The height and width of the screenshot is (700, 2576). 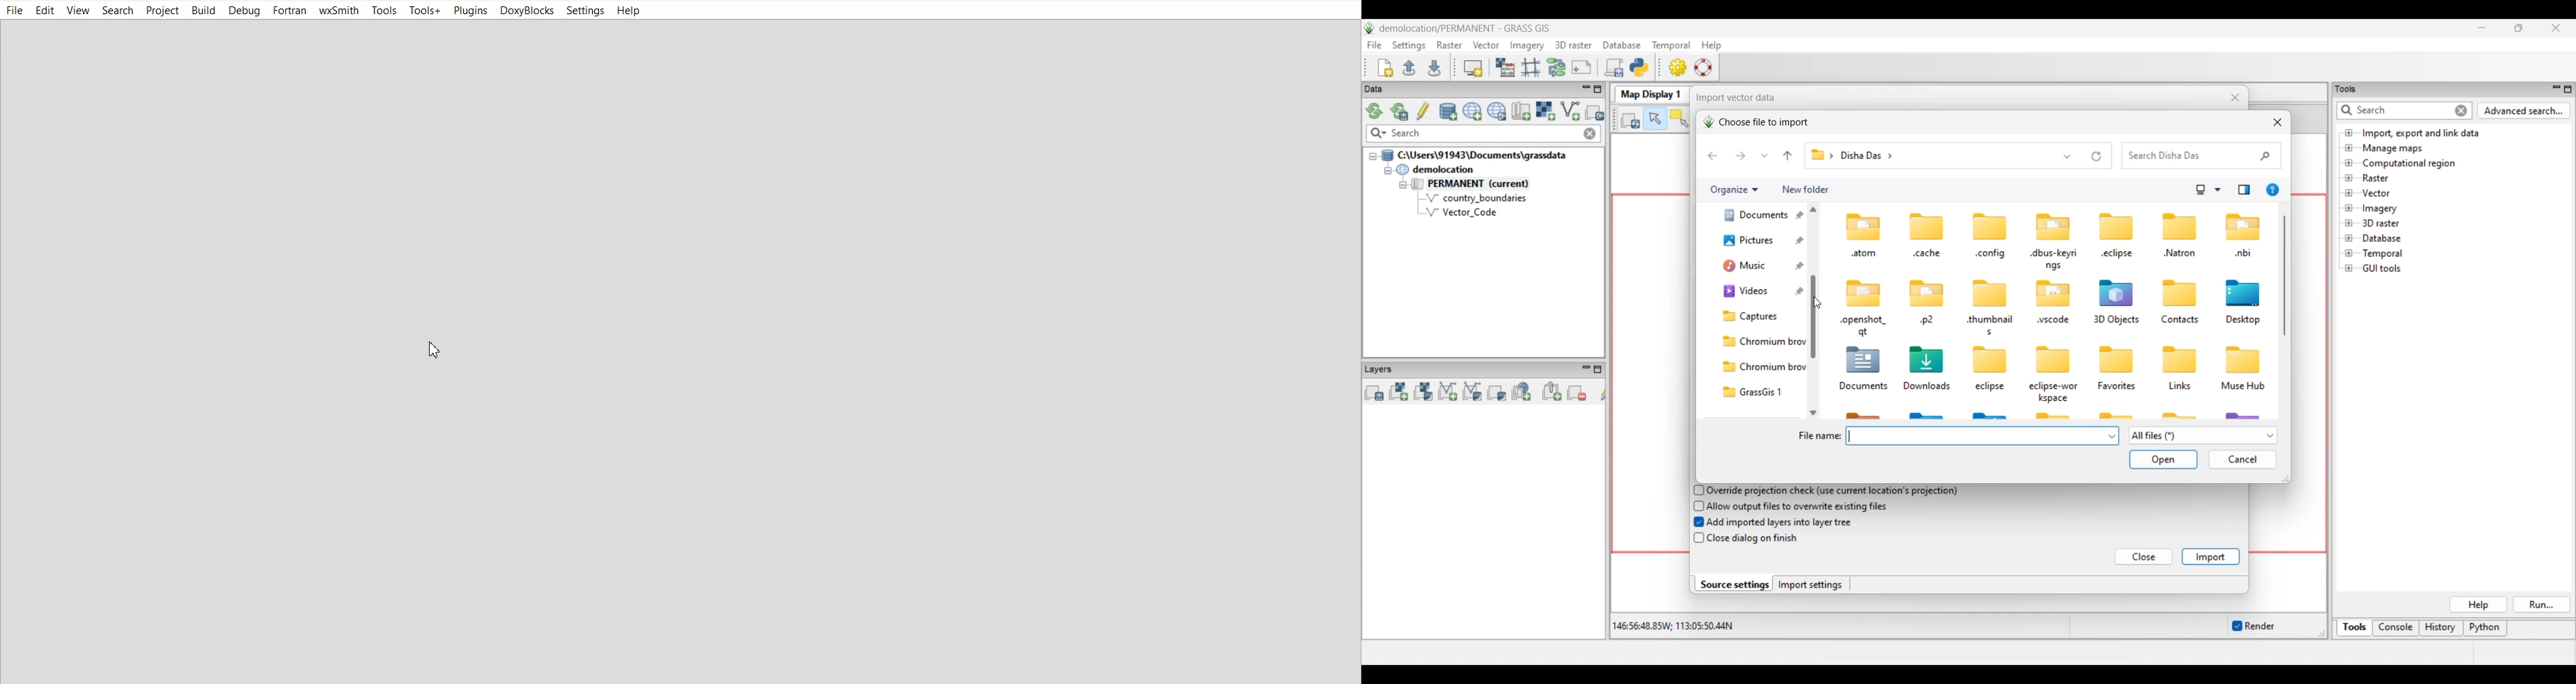 I want to click on Build, so click(x=203, y=10).